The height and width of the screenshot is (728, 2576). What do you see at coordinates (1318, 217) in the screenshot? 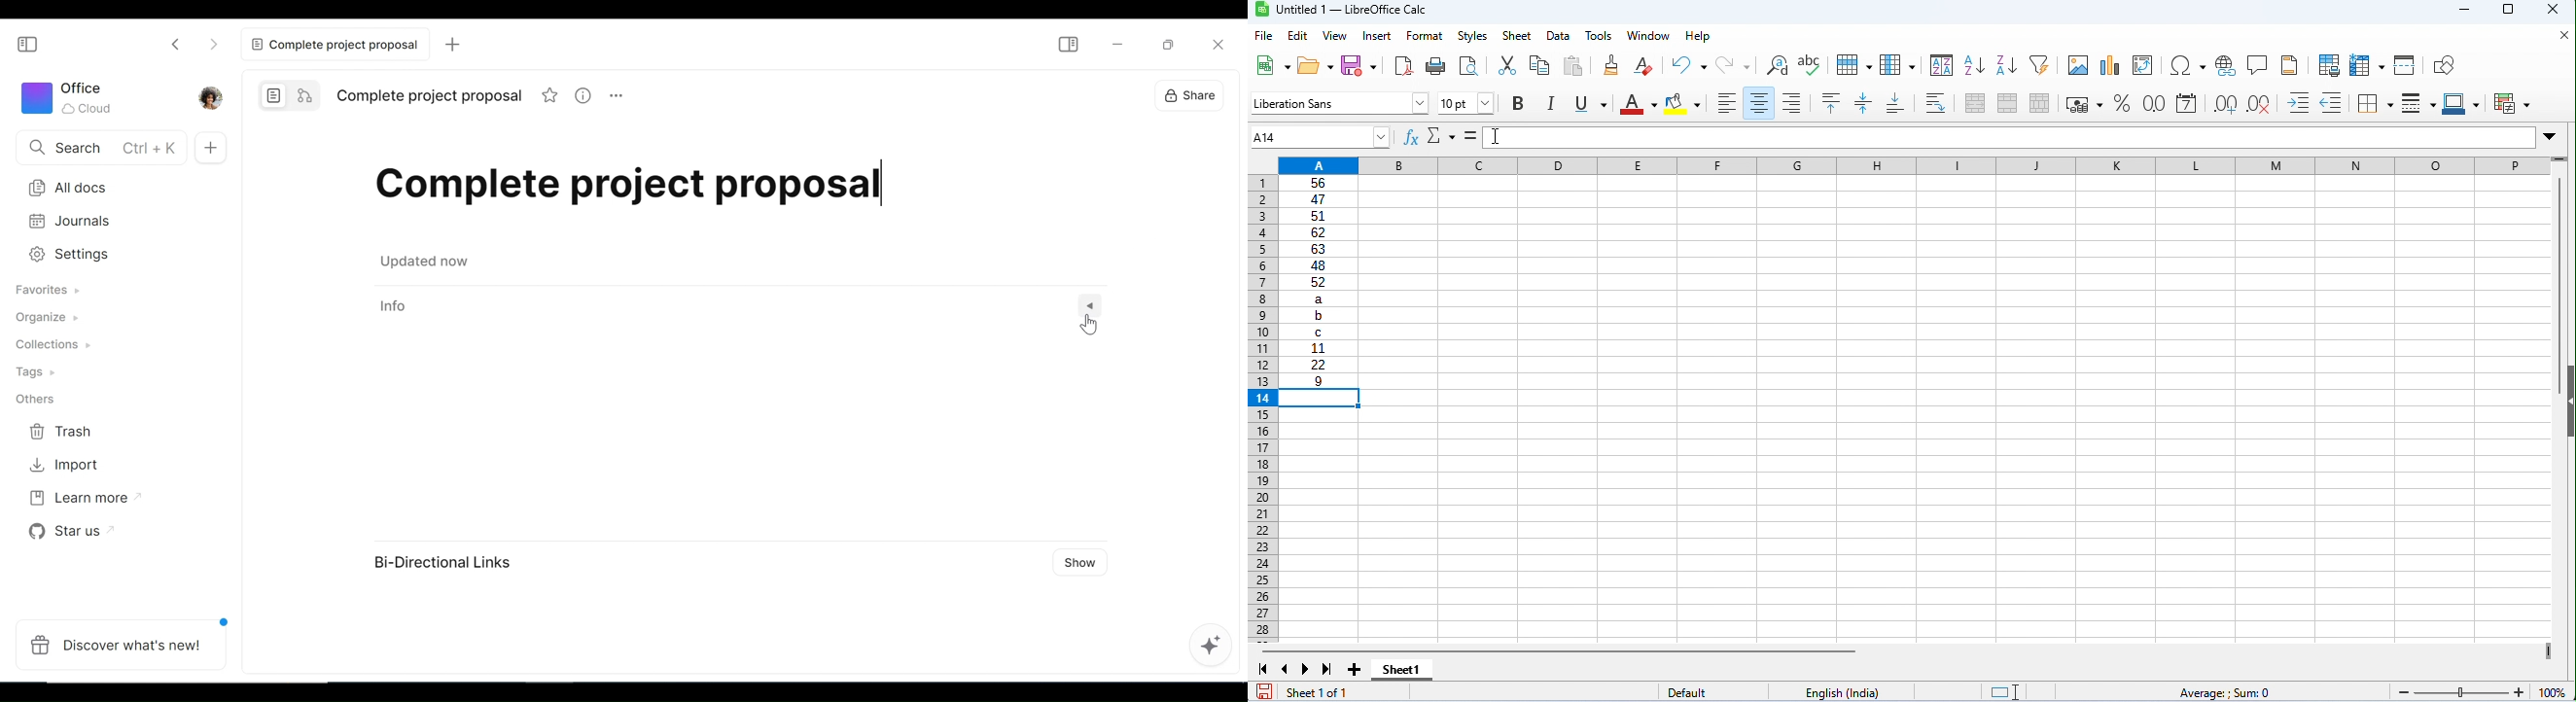
I see `51` at bounding box center [1318, 217].